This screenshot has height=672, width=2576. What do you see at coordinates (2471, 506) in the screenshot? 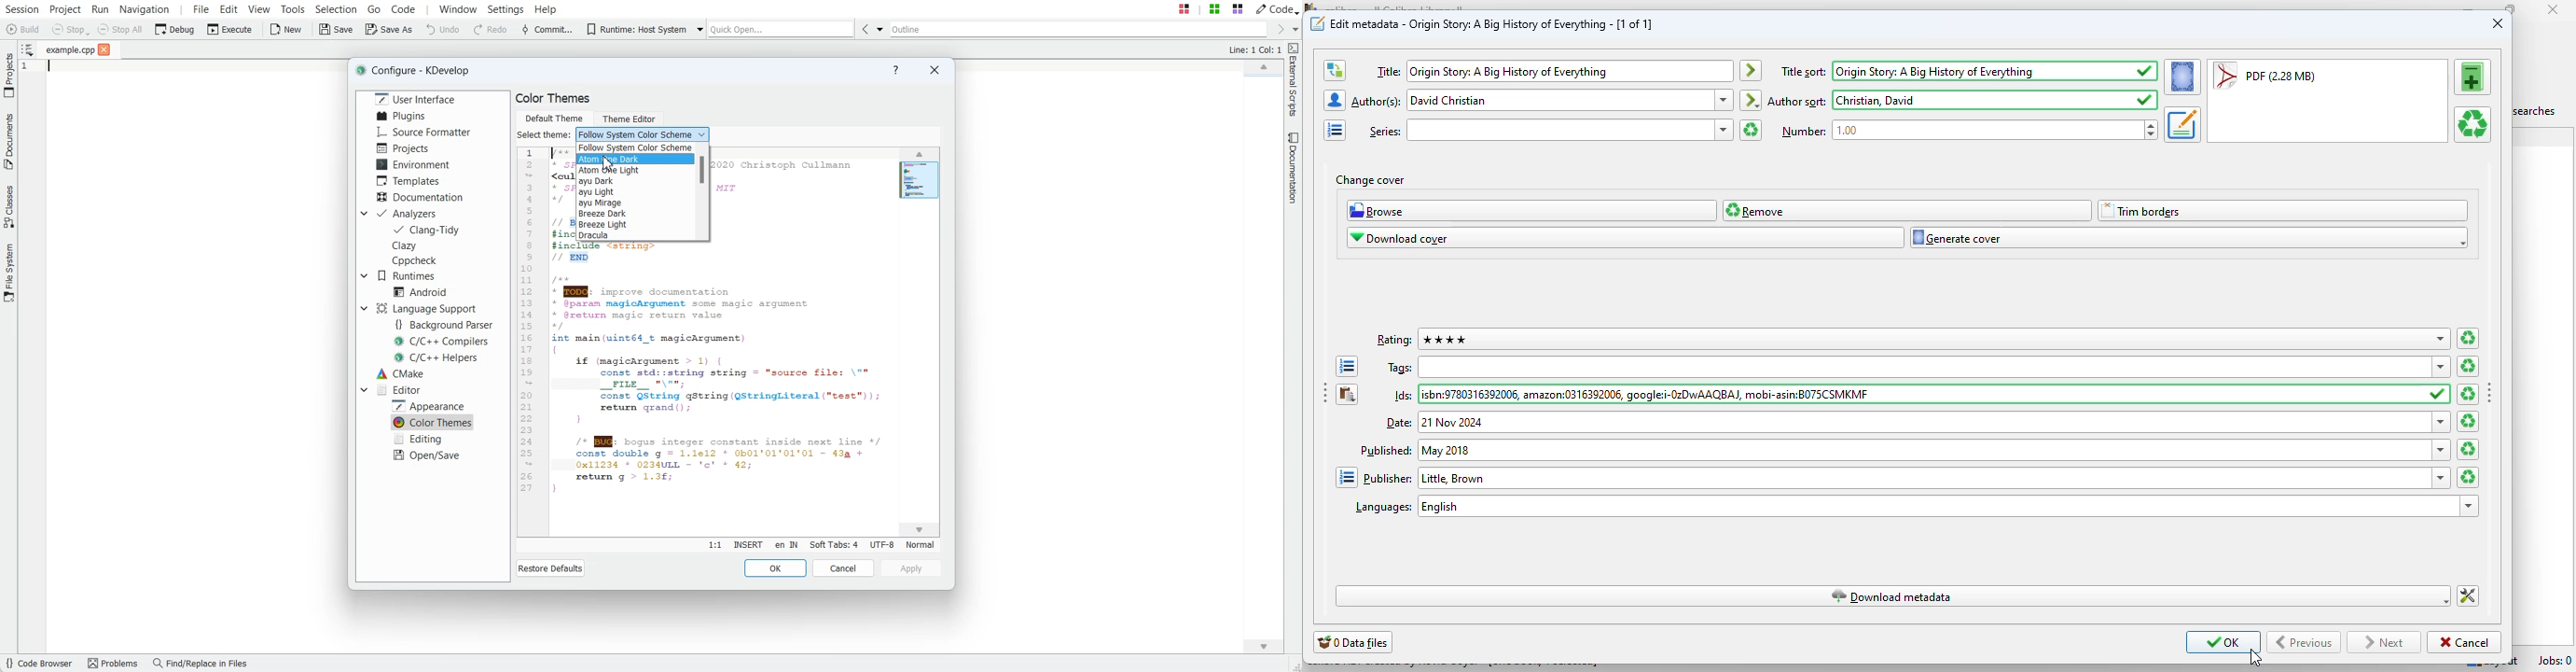
I see `dropdown` at bounding box center [2471, 506].